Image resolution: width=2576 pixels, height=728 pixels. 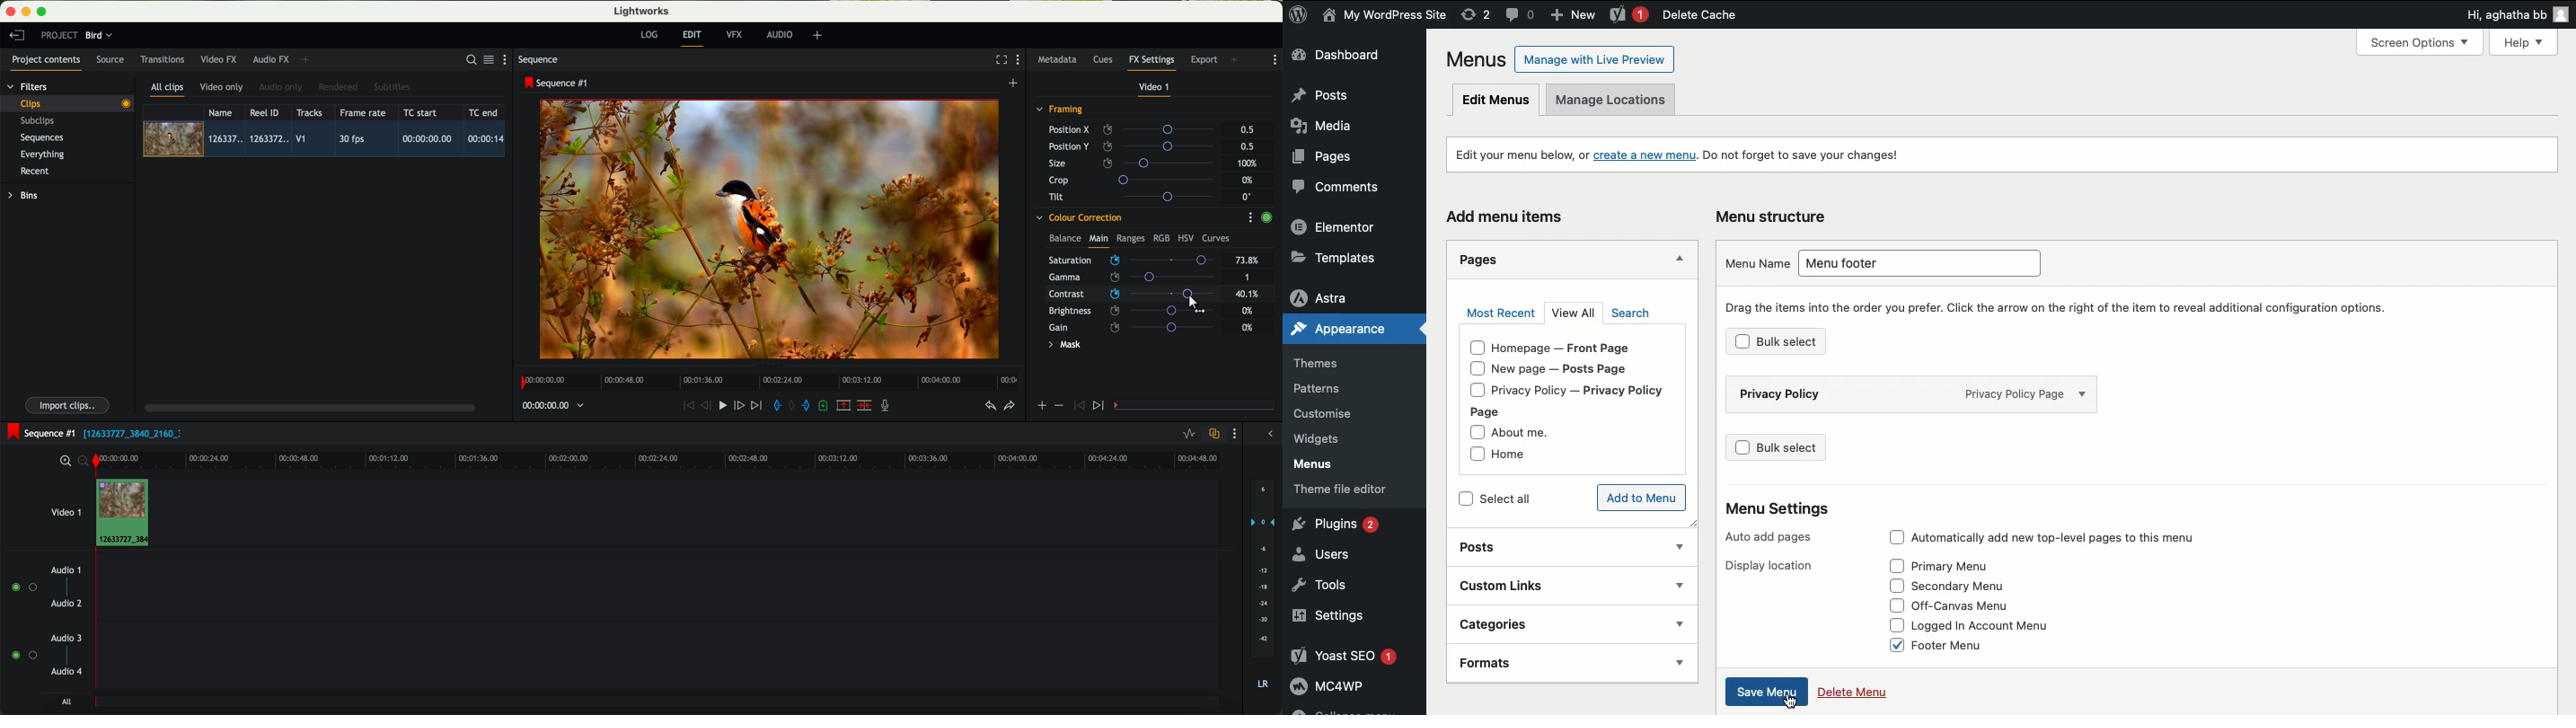 I want to click on move foward, so click(x=756, y=406).